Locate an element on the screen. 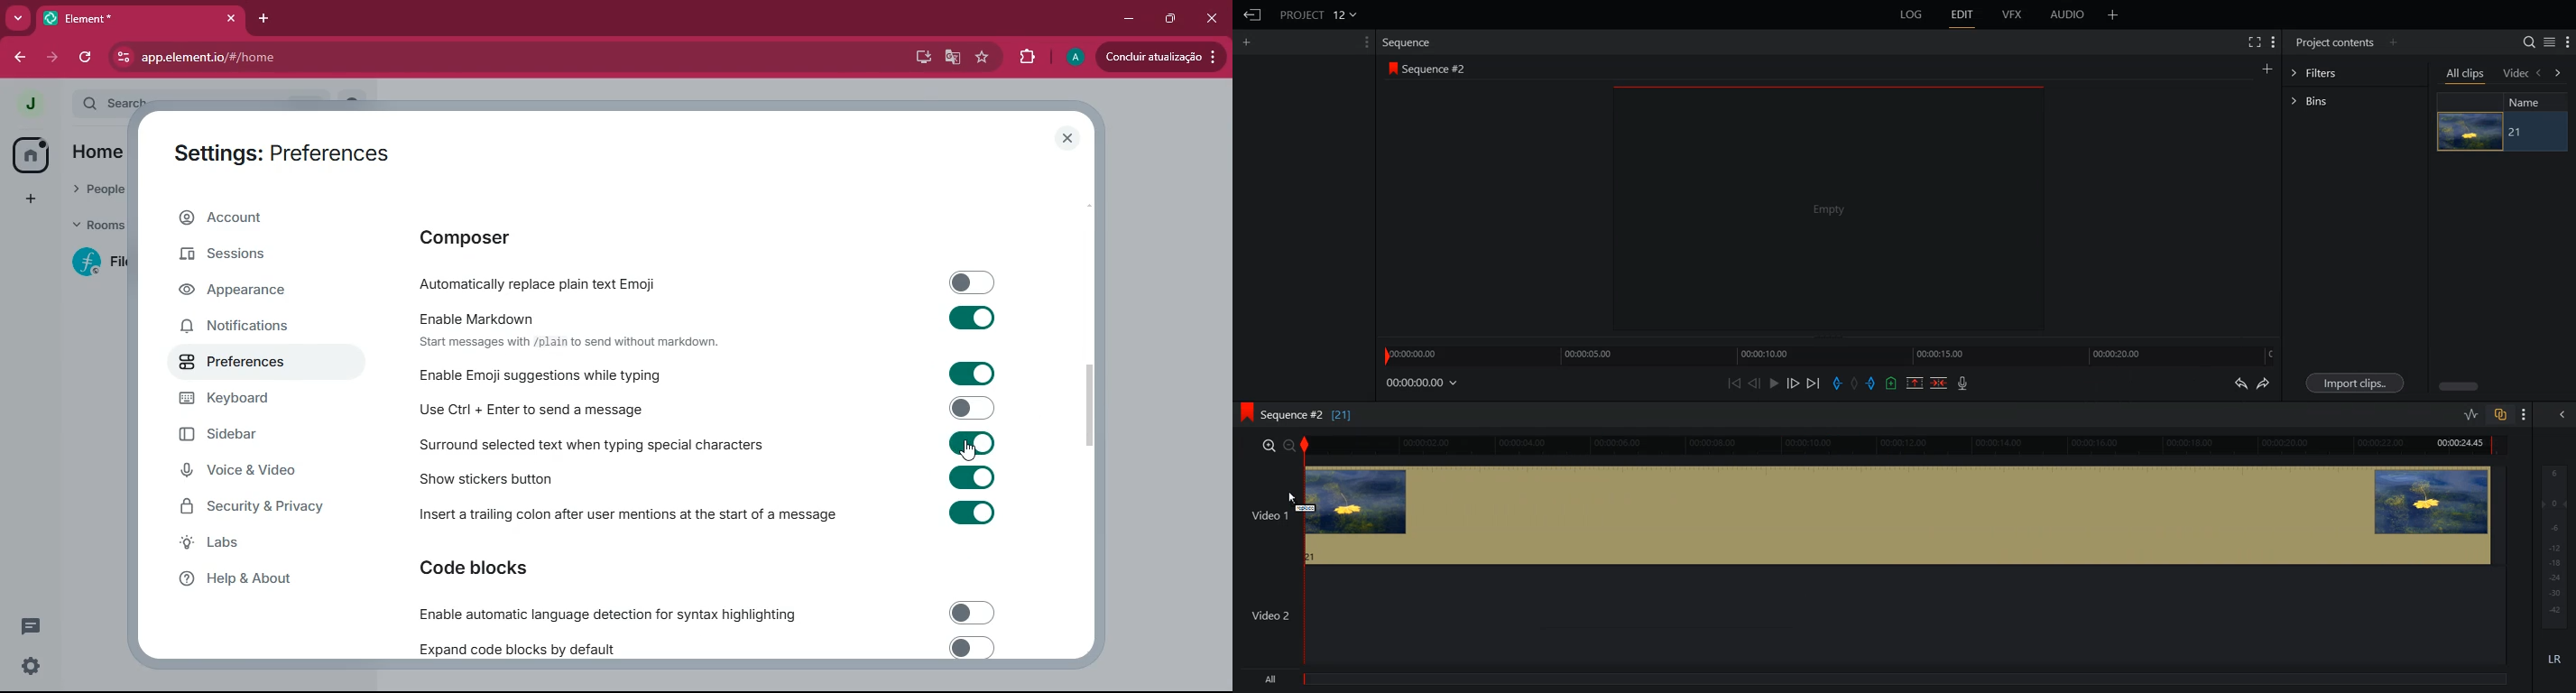 The height and width of the screenshot is (700, 2576). Enable automatic language detection for syntax highlighting  is located at coordinates (699, 613).